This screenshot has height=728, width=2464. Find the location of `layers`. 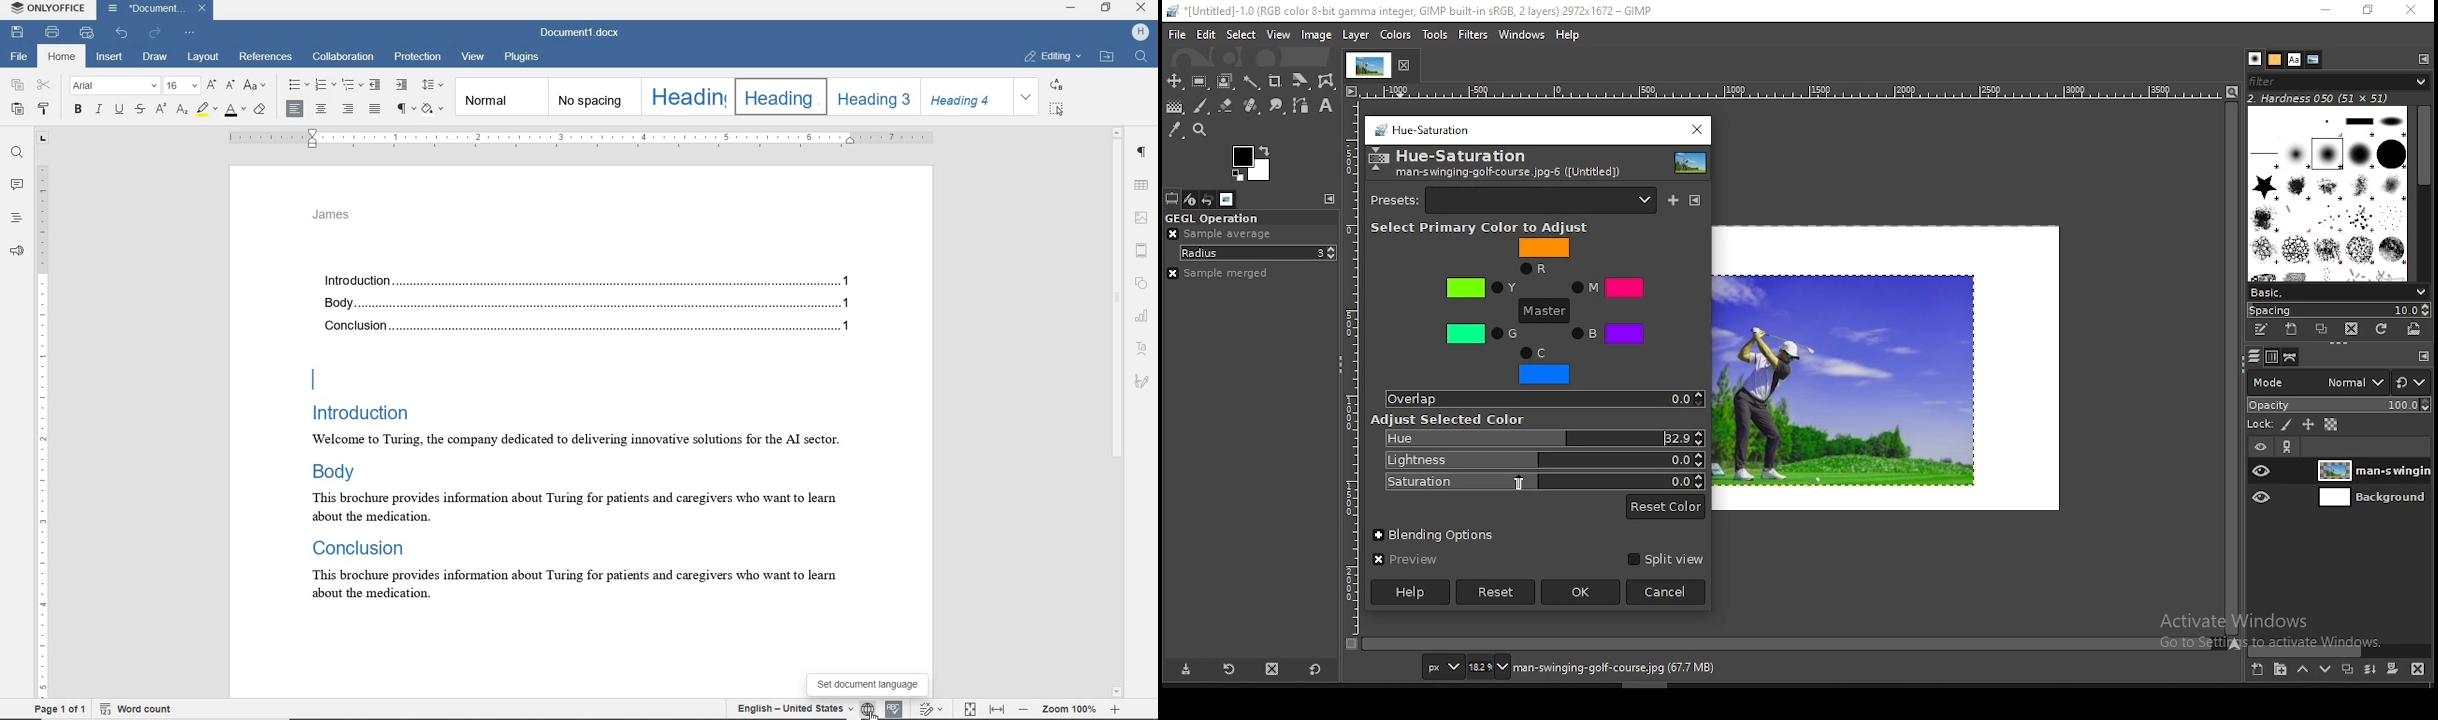

layers is located at coordinates (2251, 357).